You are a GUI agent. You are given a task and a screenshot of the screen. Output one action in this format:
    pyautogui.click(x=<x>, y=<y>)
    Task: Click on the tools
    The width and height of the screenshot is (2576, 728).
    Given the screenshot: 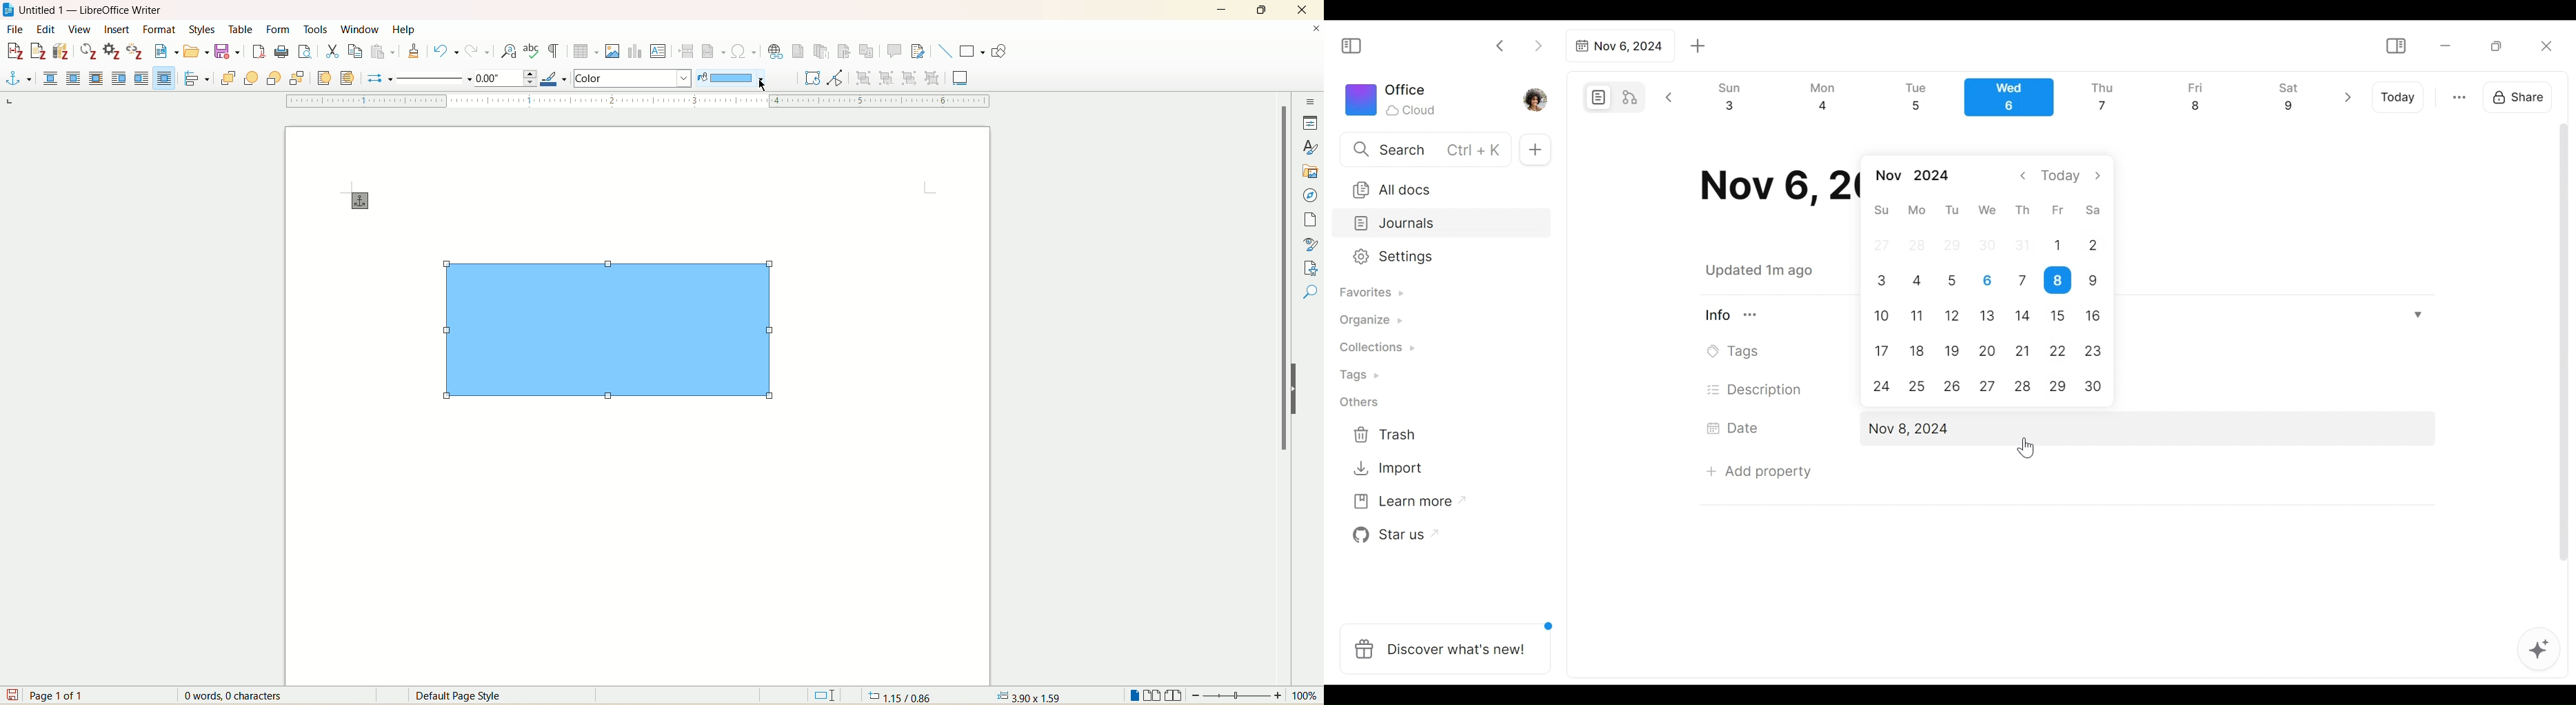 What is the action you would take?
    pyautogui.click(x=316, y=29)
    